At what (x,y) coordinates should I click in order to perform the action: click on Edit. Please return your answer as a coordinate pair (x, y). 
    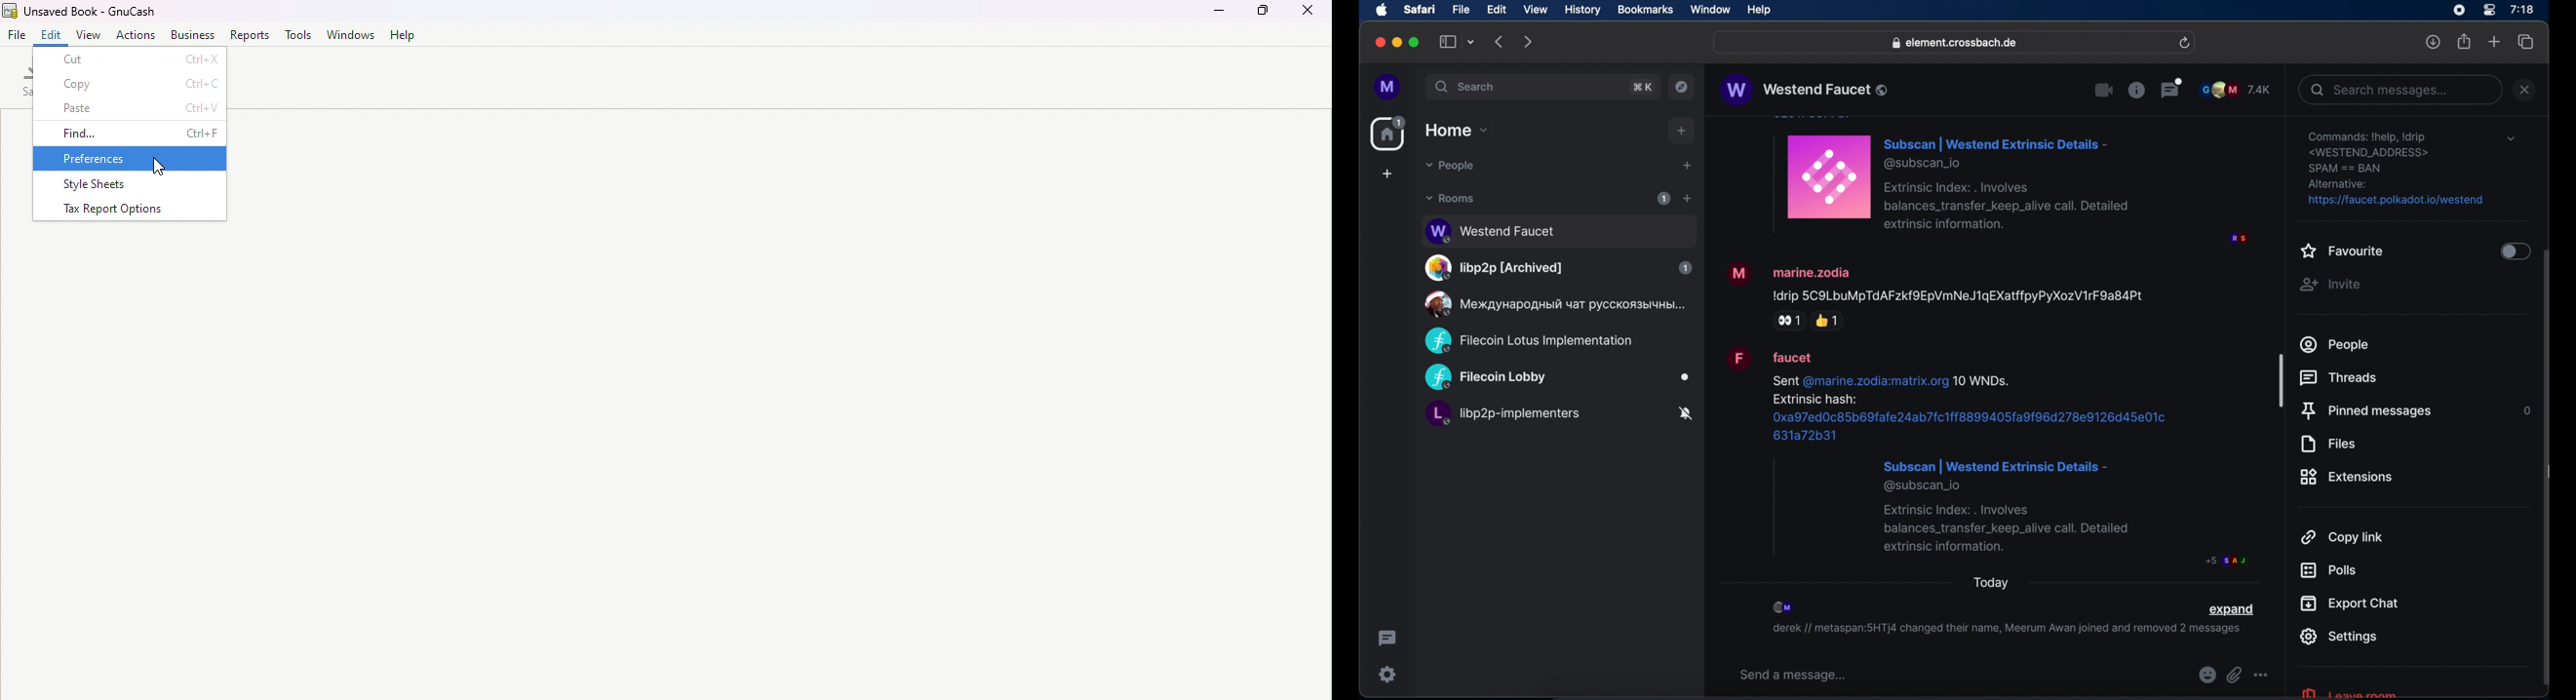
    Looking at the image, I should click on (55, 37).